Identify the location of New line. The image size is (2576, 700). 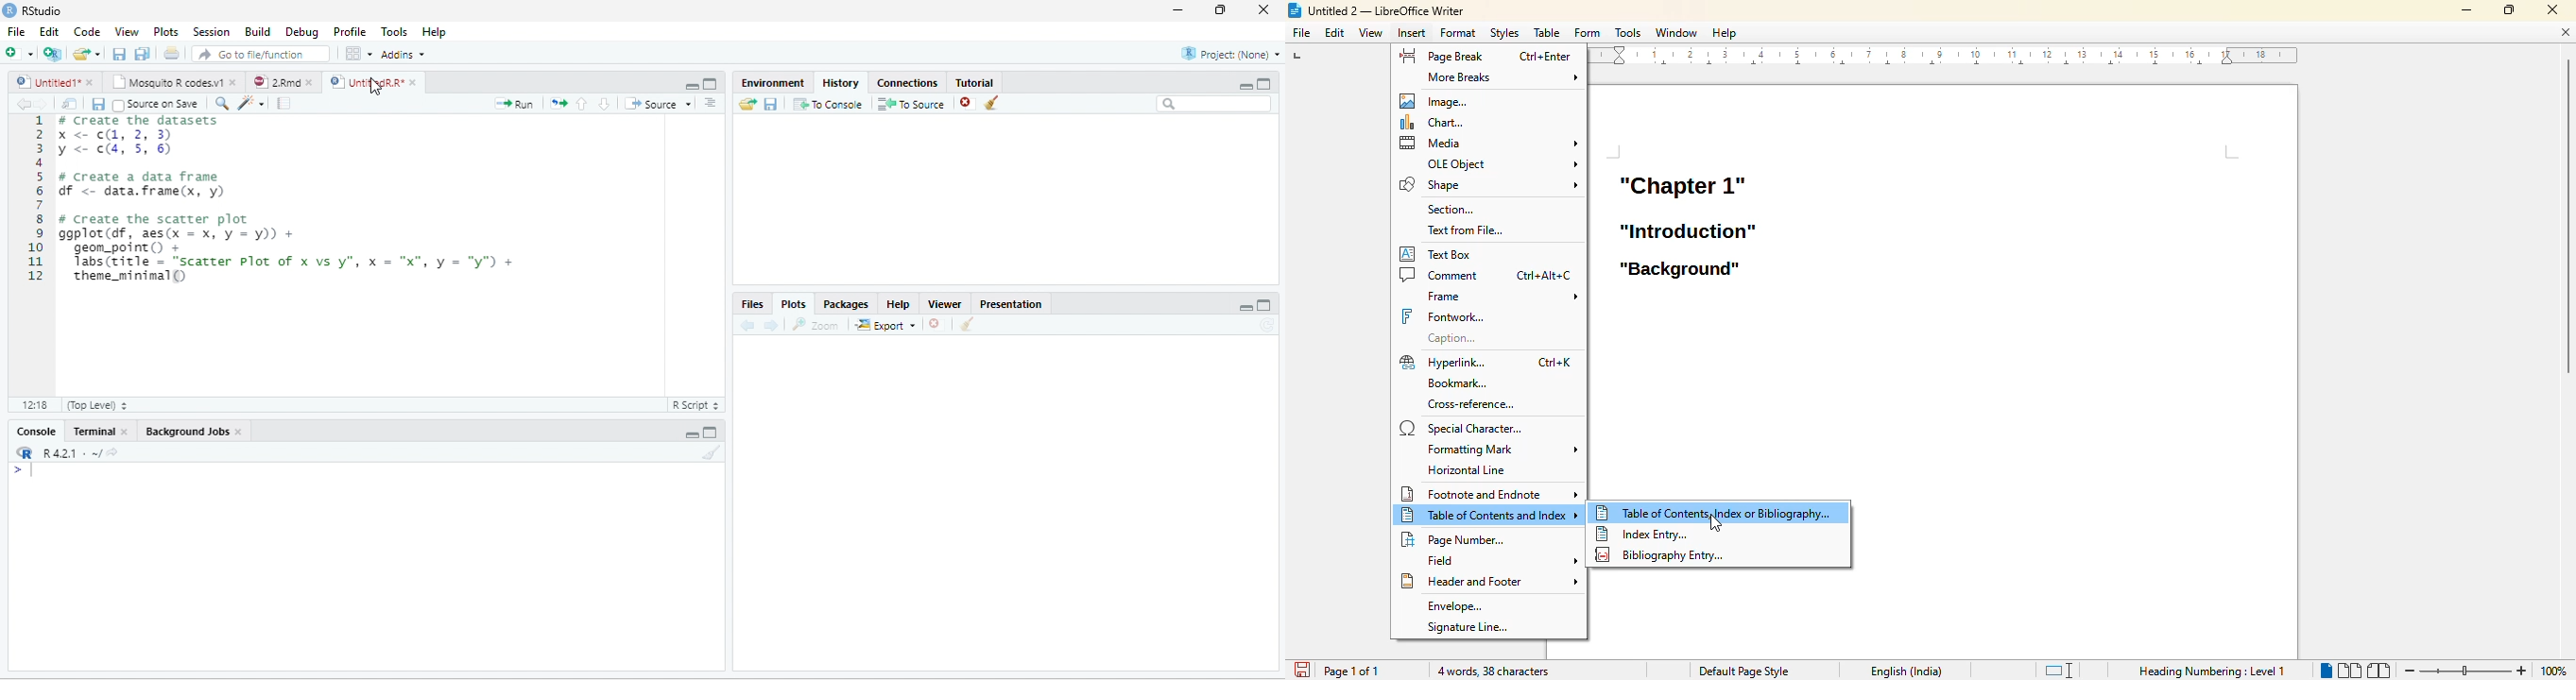
(24, 469).